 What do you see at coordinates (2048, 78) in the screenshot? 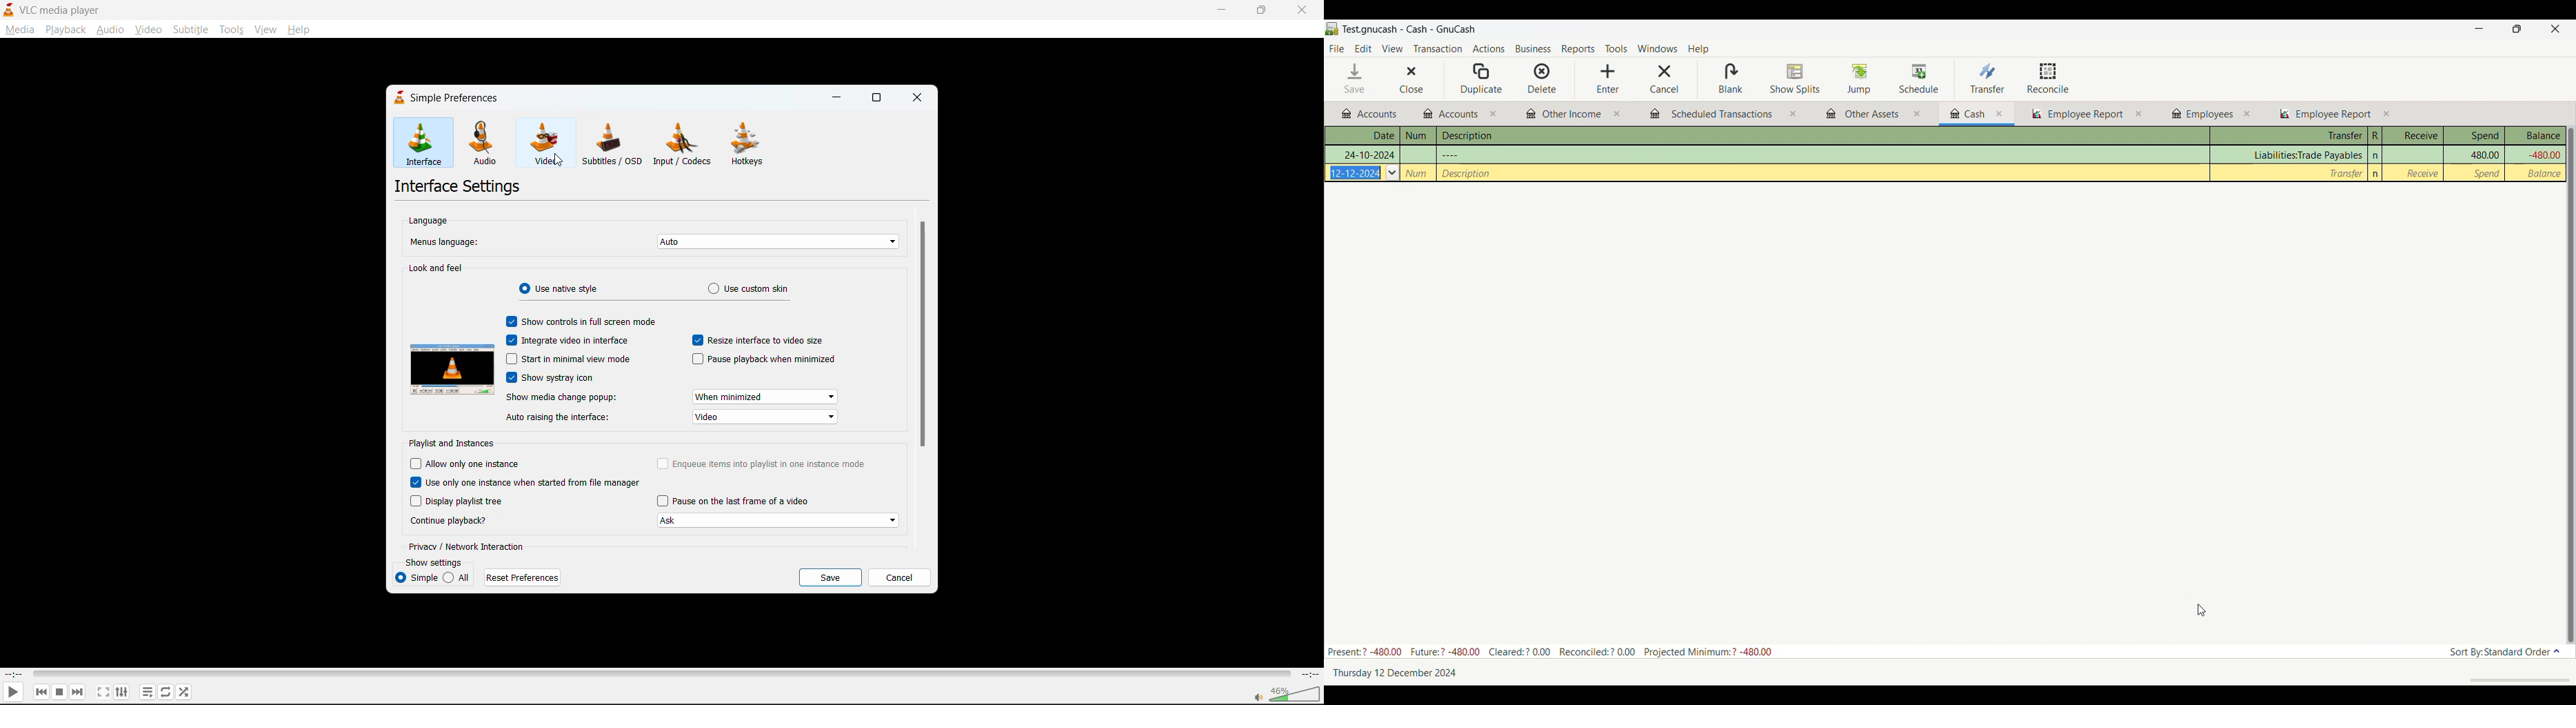
I see `Reconcile` at bounding box center [2048, 78].